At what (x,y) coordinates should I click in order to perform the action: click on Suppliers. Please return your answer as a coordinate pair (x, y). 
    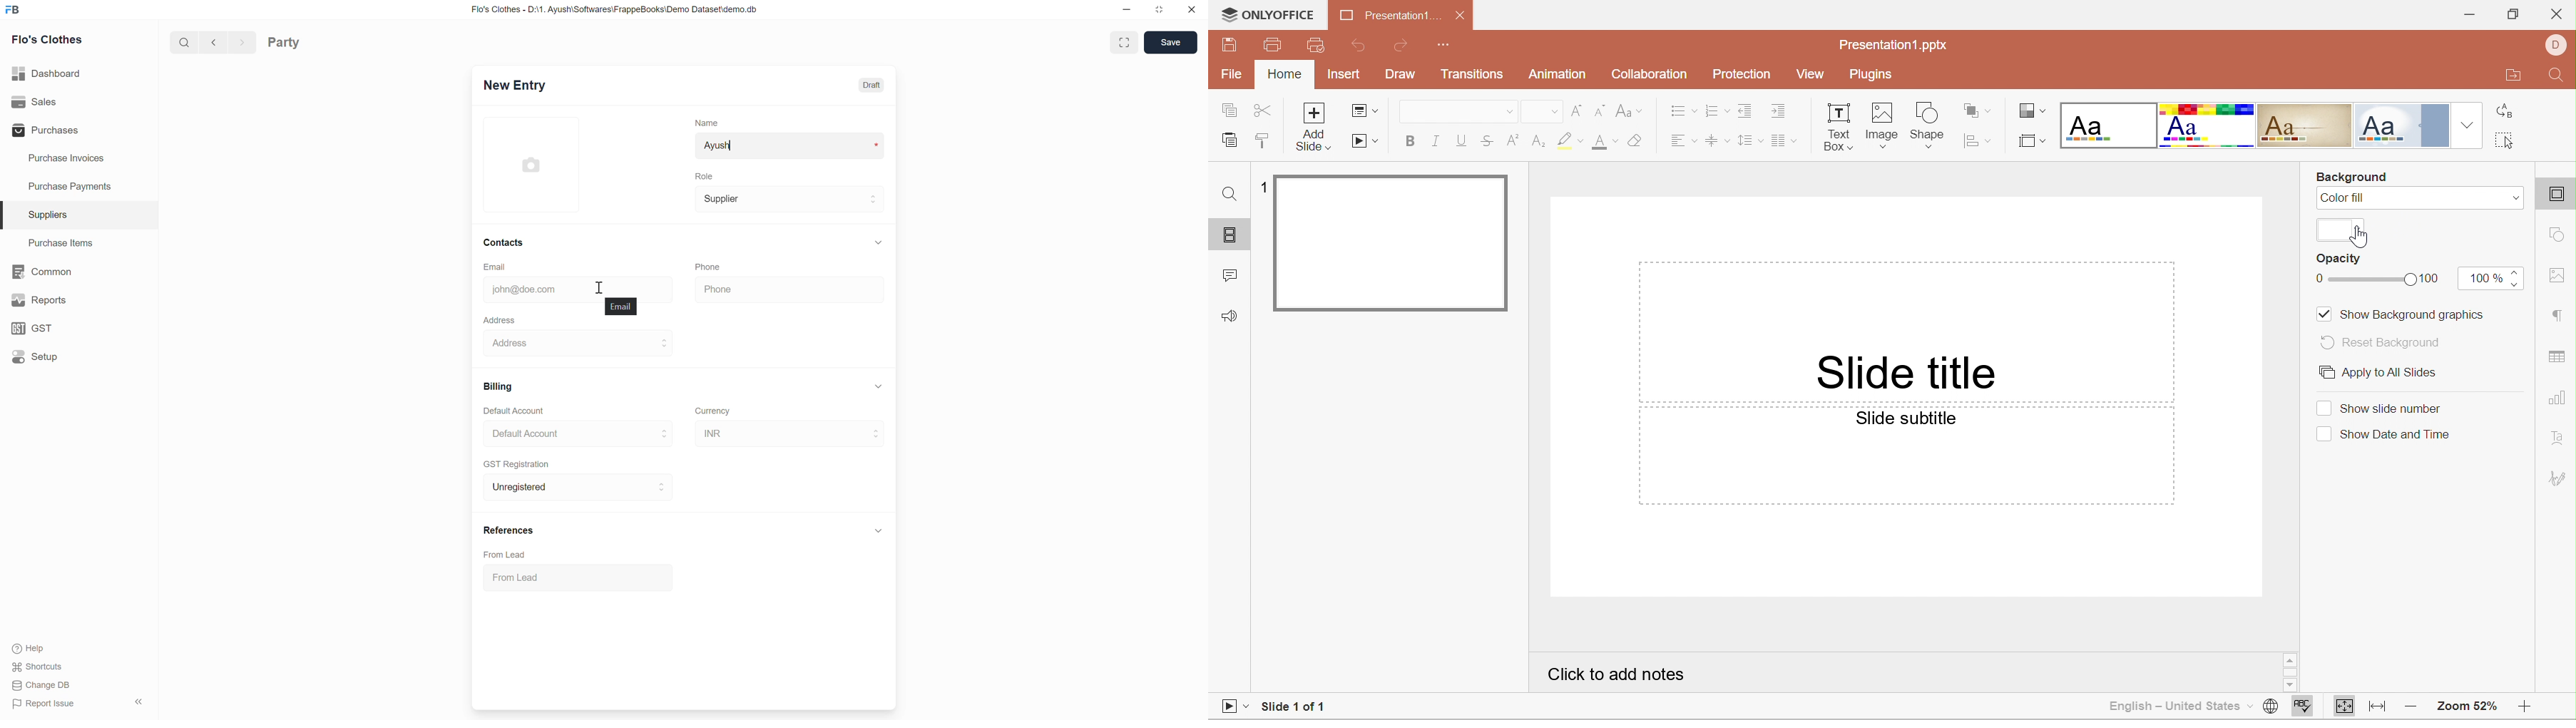
    Looking at the image, I should click on (79, 215).